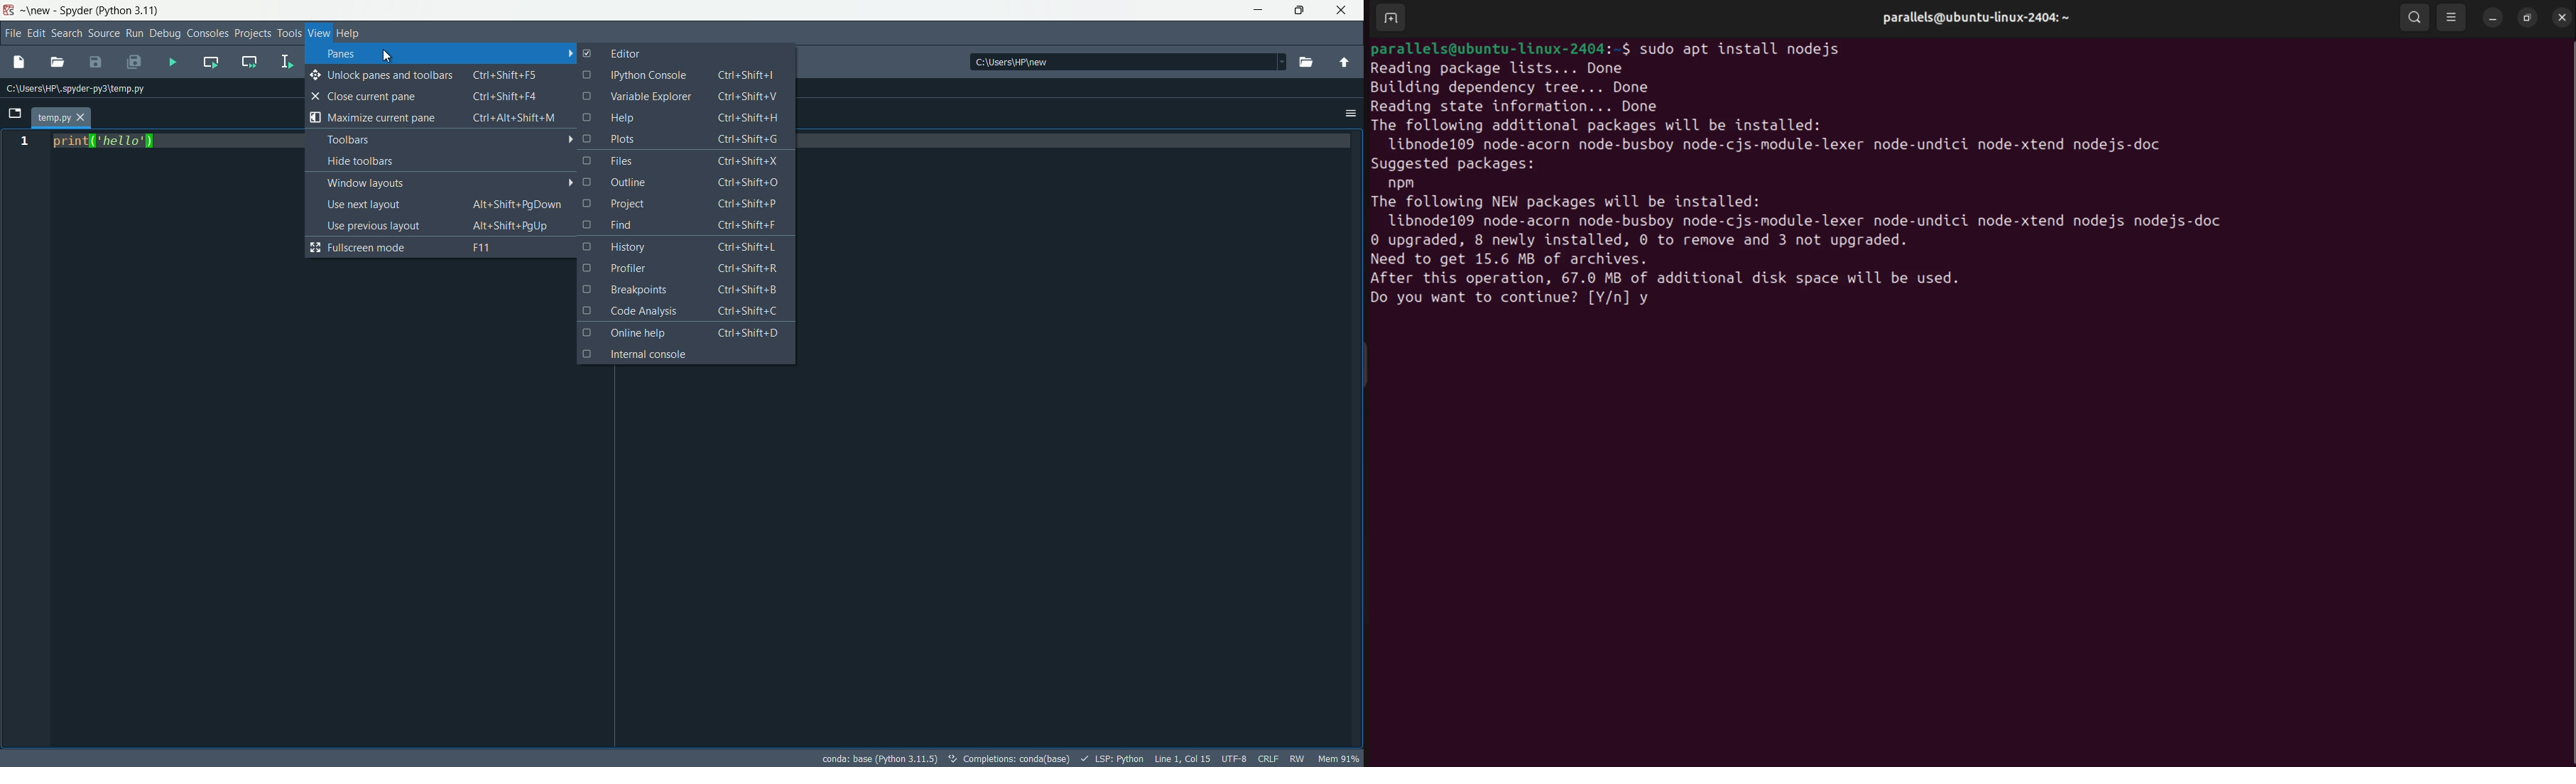 The width and height of the screenshot is (2576, 784). I want to click on outline, so click(691, 185).